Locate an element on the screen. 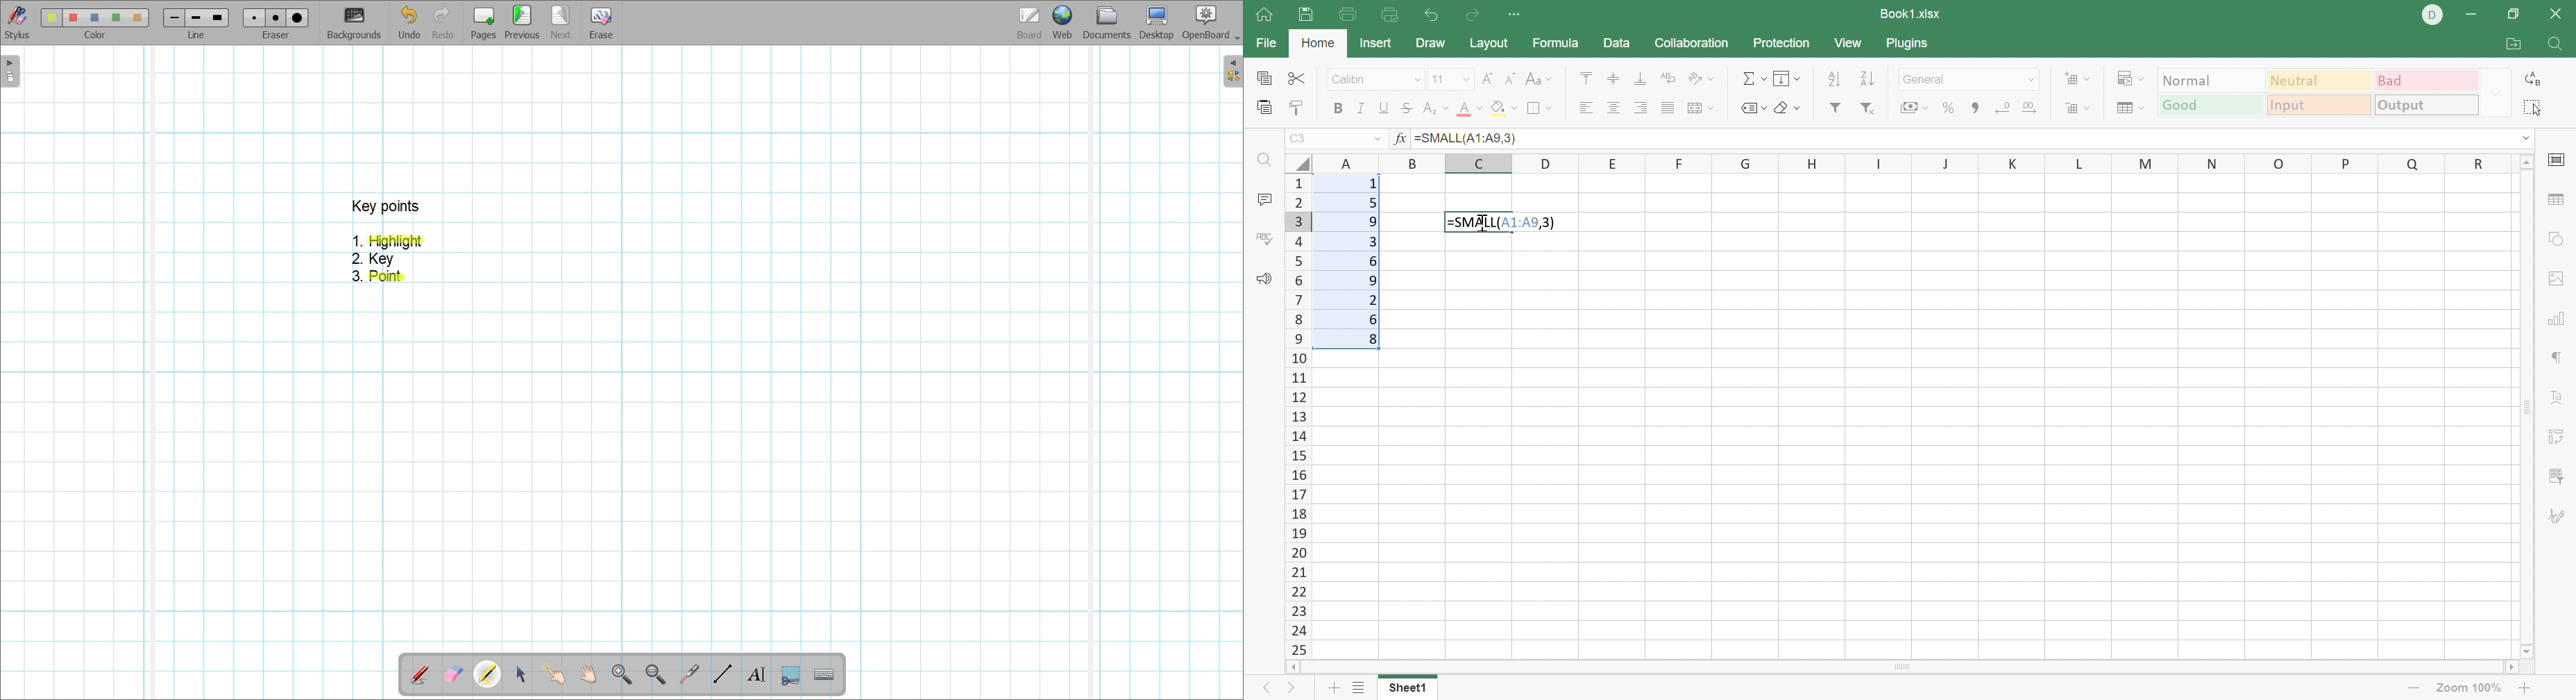 This screenshot has width=2576, height=700. Undo is located at coordinates (1430, 14).